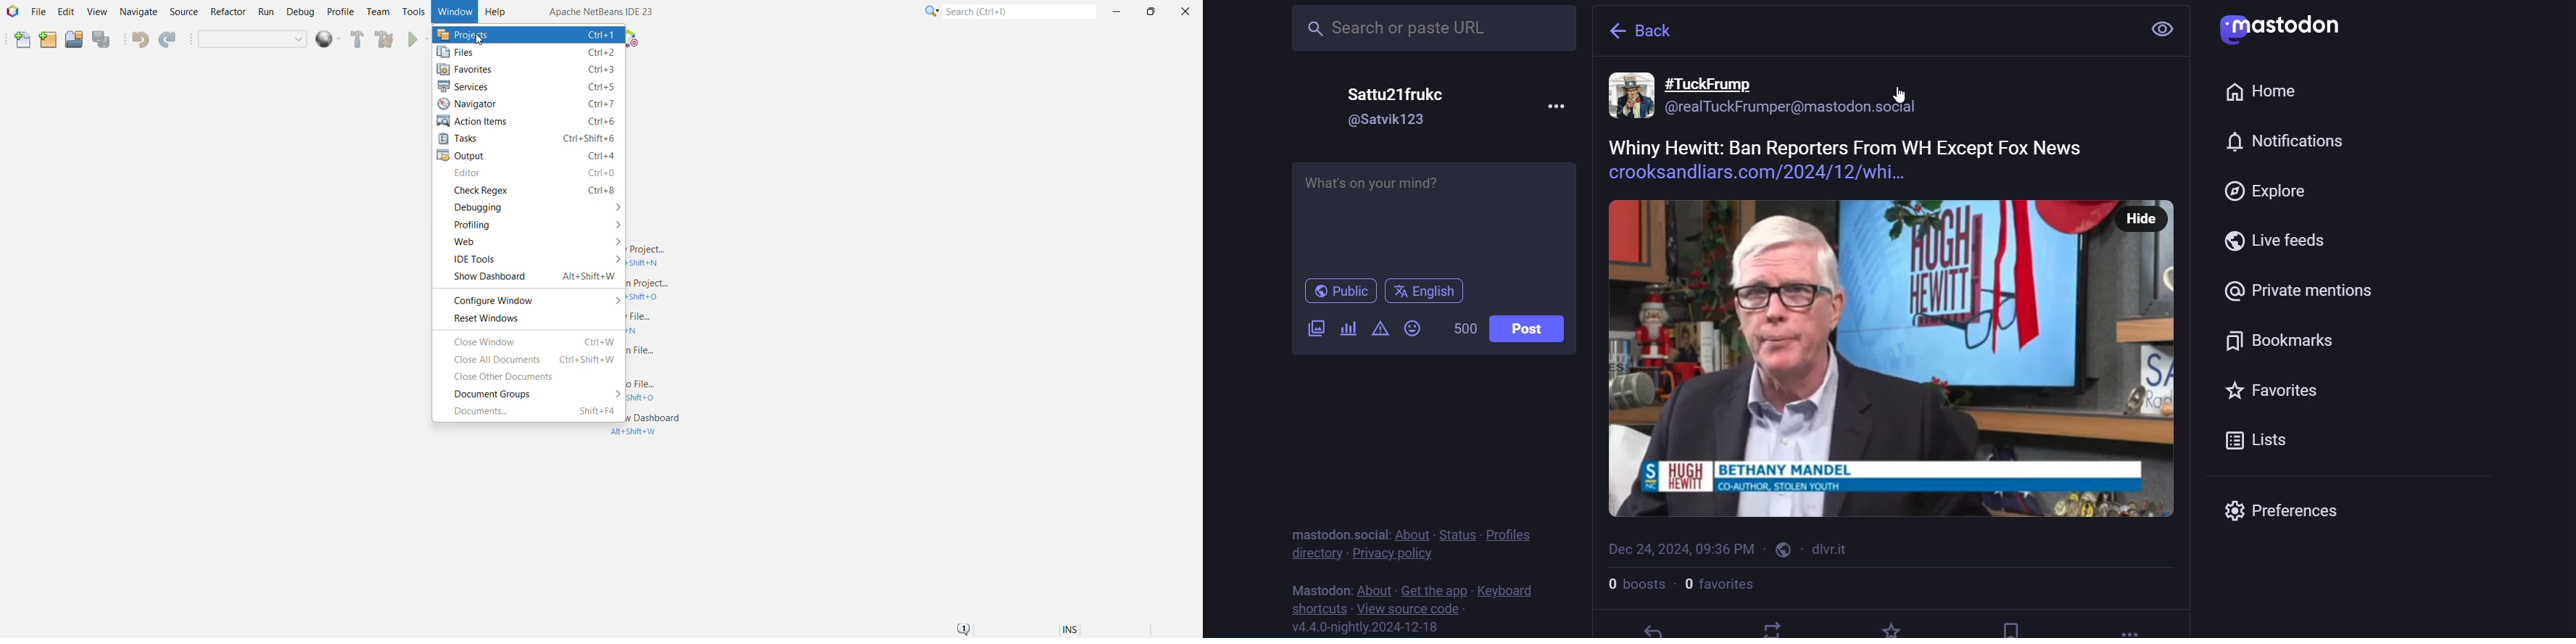 This screenshot has width=2576, height=644. Describe the element at coordinates (1646, 28) in the screenshot. I see `back` at that location.